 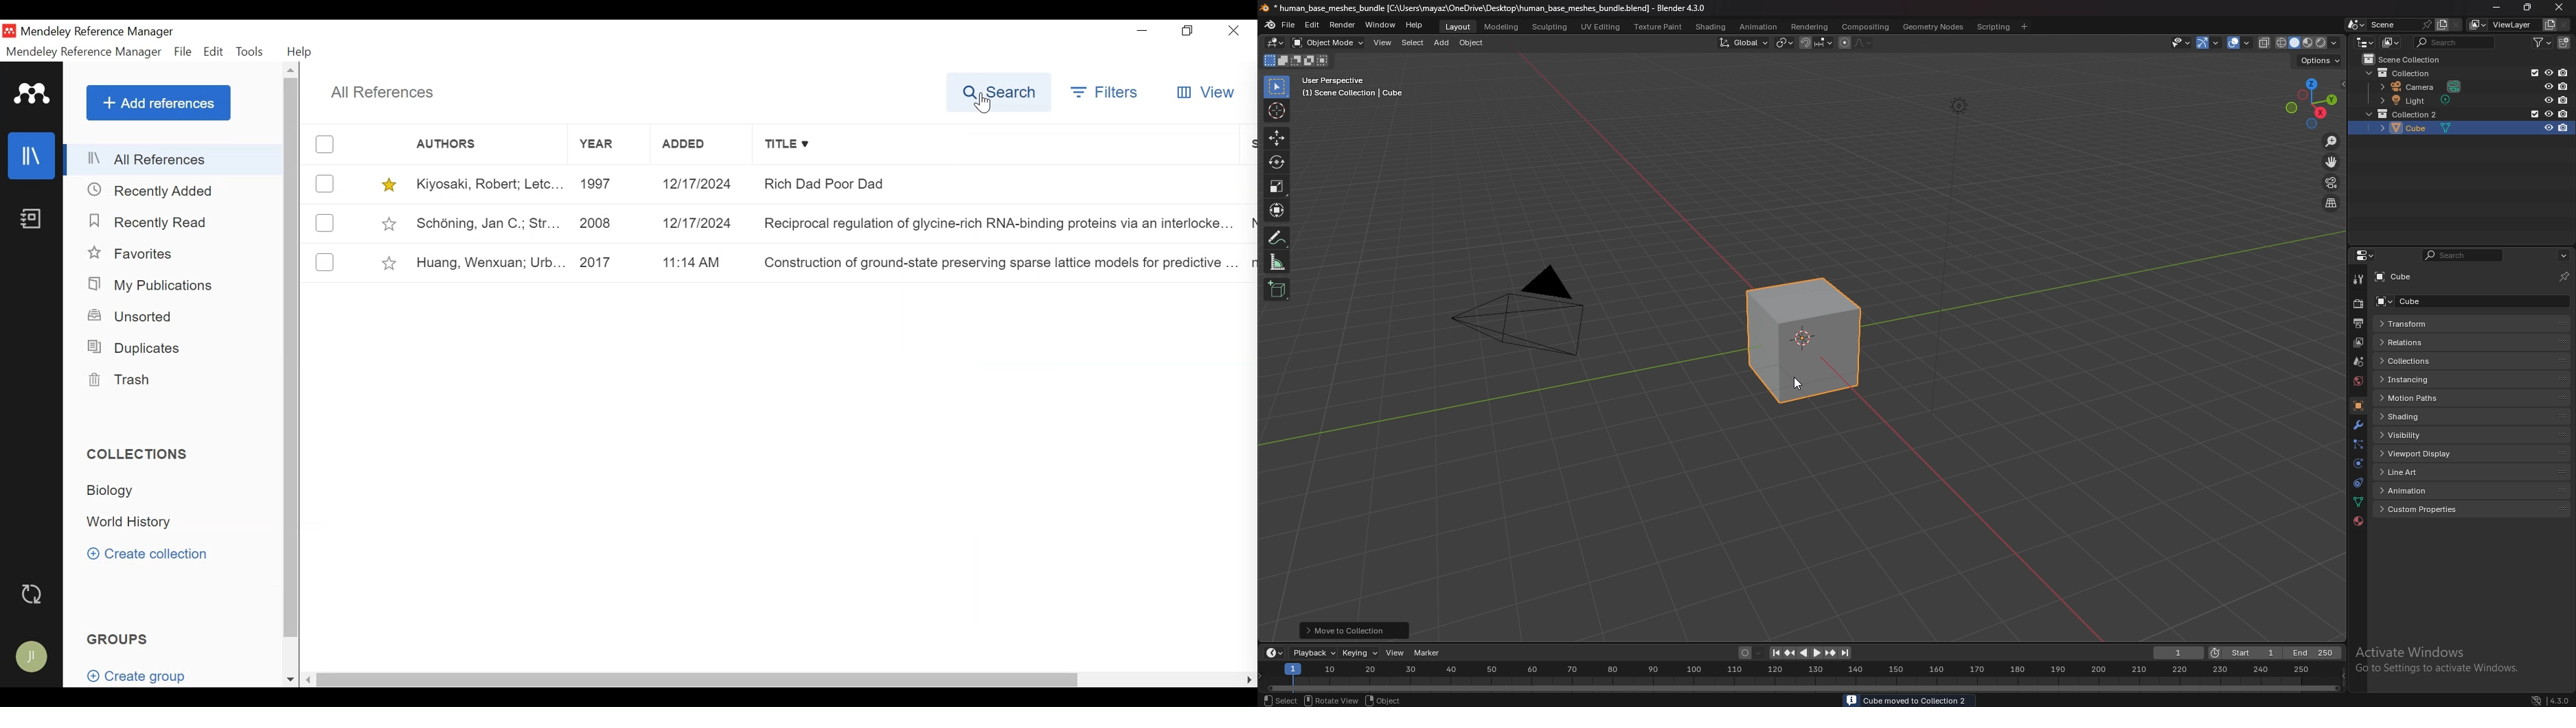 What do you see at coordinates (2358, 381) in the screenshot?
I see `world` at bounding box center [2358, 381].